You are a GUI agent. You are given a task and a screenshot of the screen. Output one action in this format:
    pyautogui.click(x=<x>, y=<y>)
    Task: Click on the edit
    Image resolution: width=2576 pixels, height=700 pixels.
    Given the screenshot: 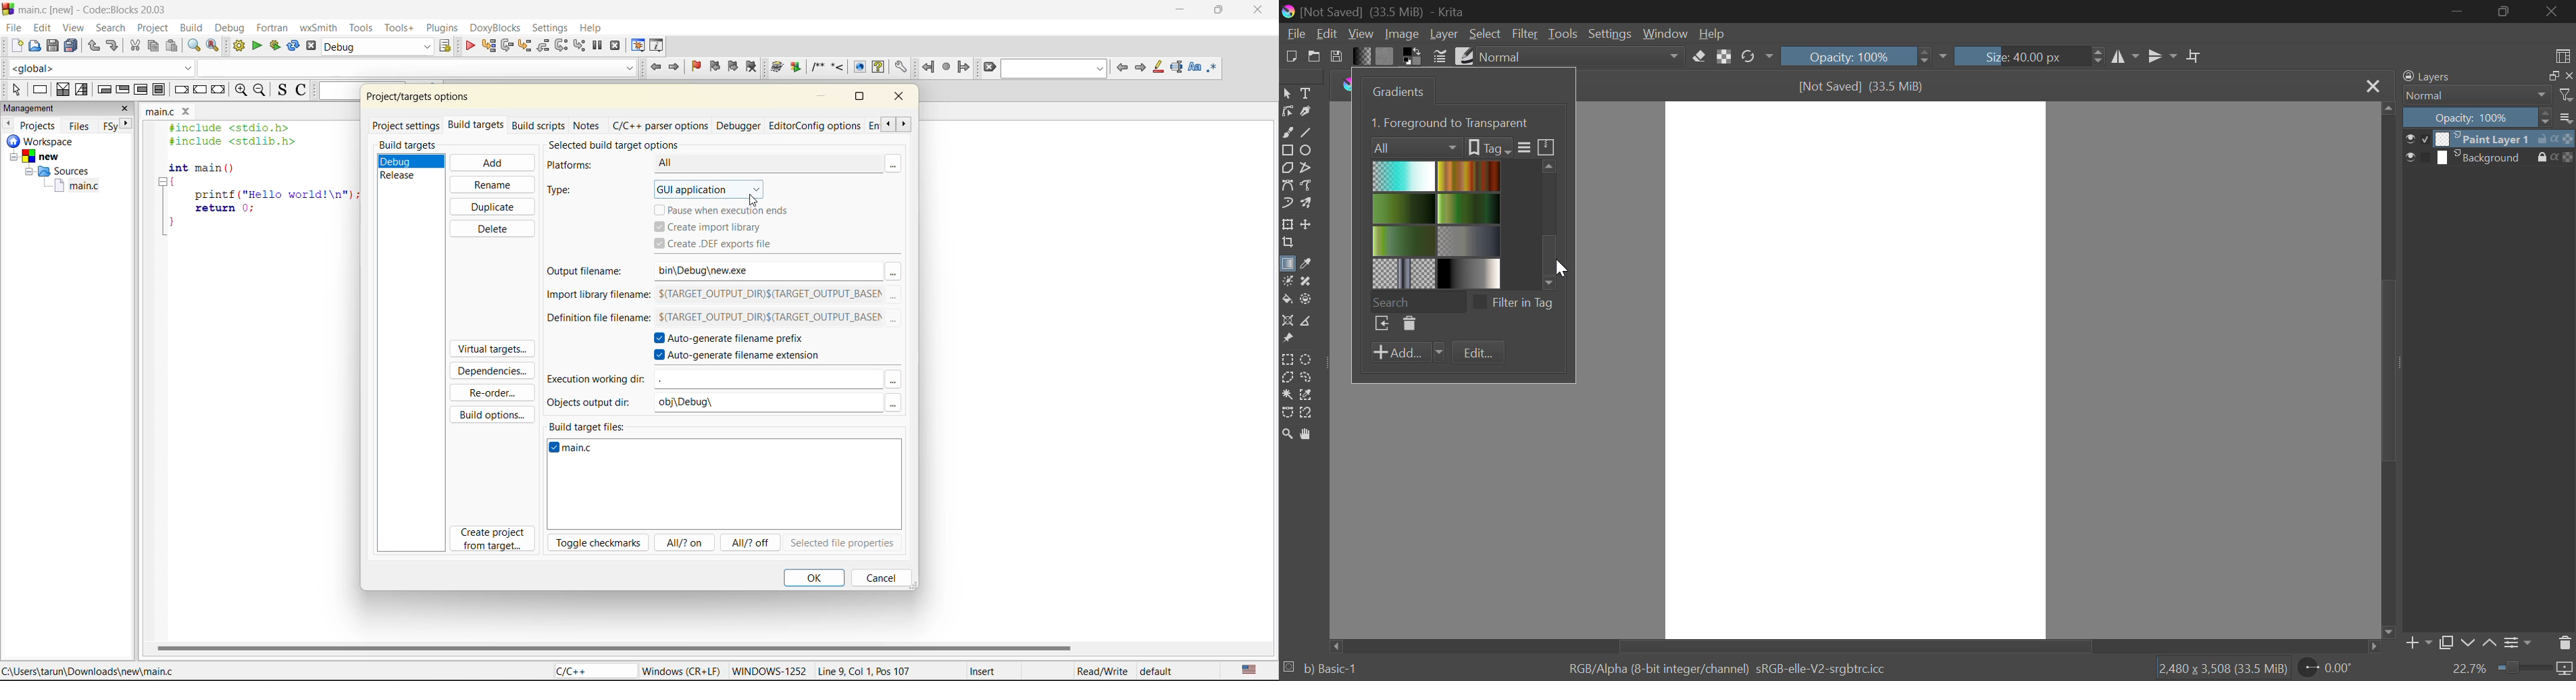 What is the action you would take?
    pyautogui.click(x=42, y=27)
    